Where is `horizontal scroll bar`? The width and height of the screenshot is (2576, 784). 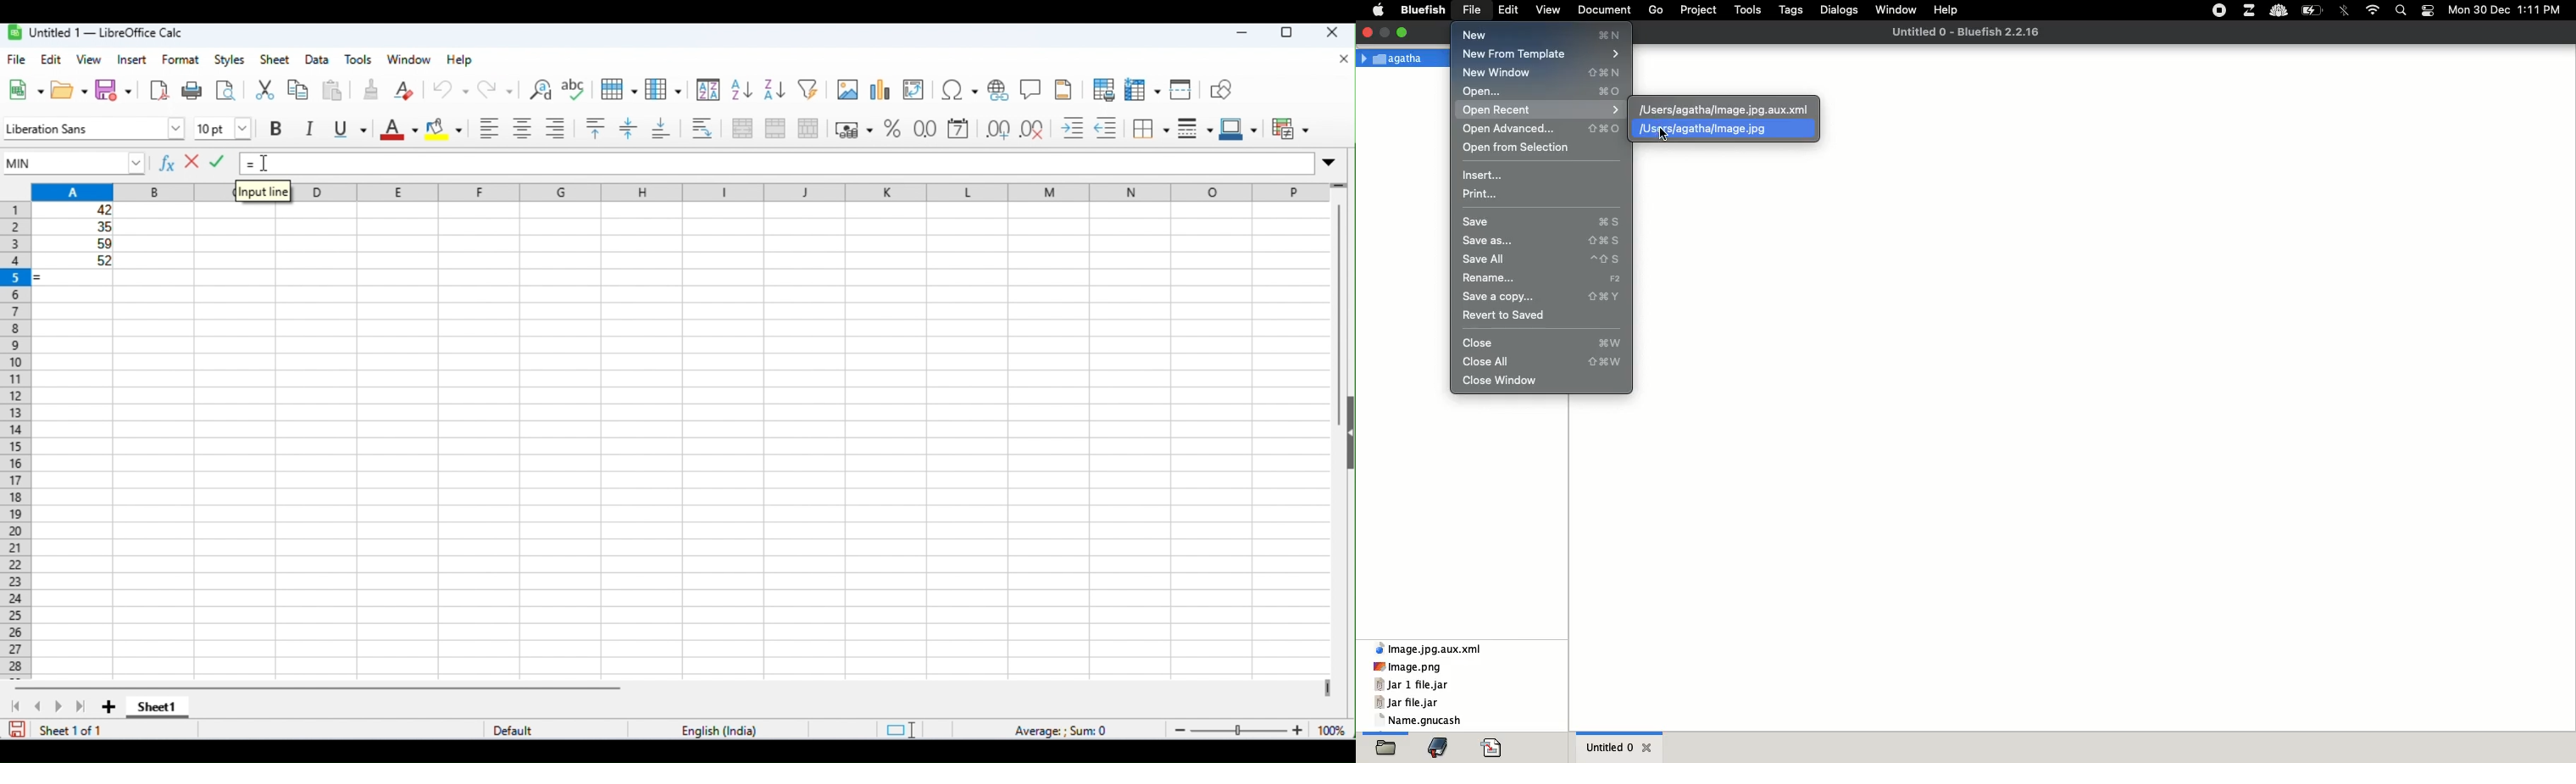
horizontal scroll bar is located at coordinates (322, 688).